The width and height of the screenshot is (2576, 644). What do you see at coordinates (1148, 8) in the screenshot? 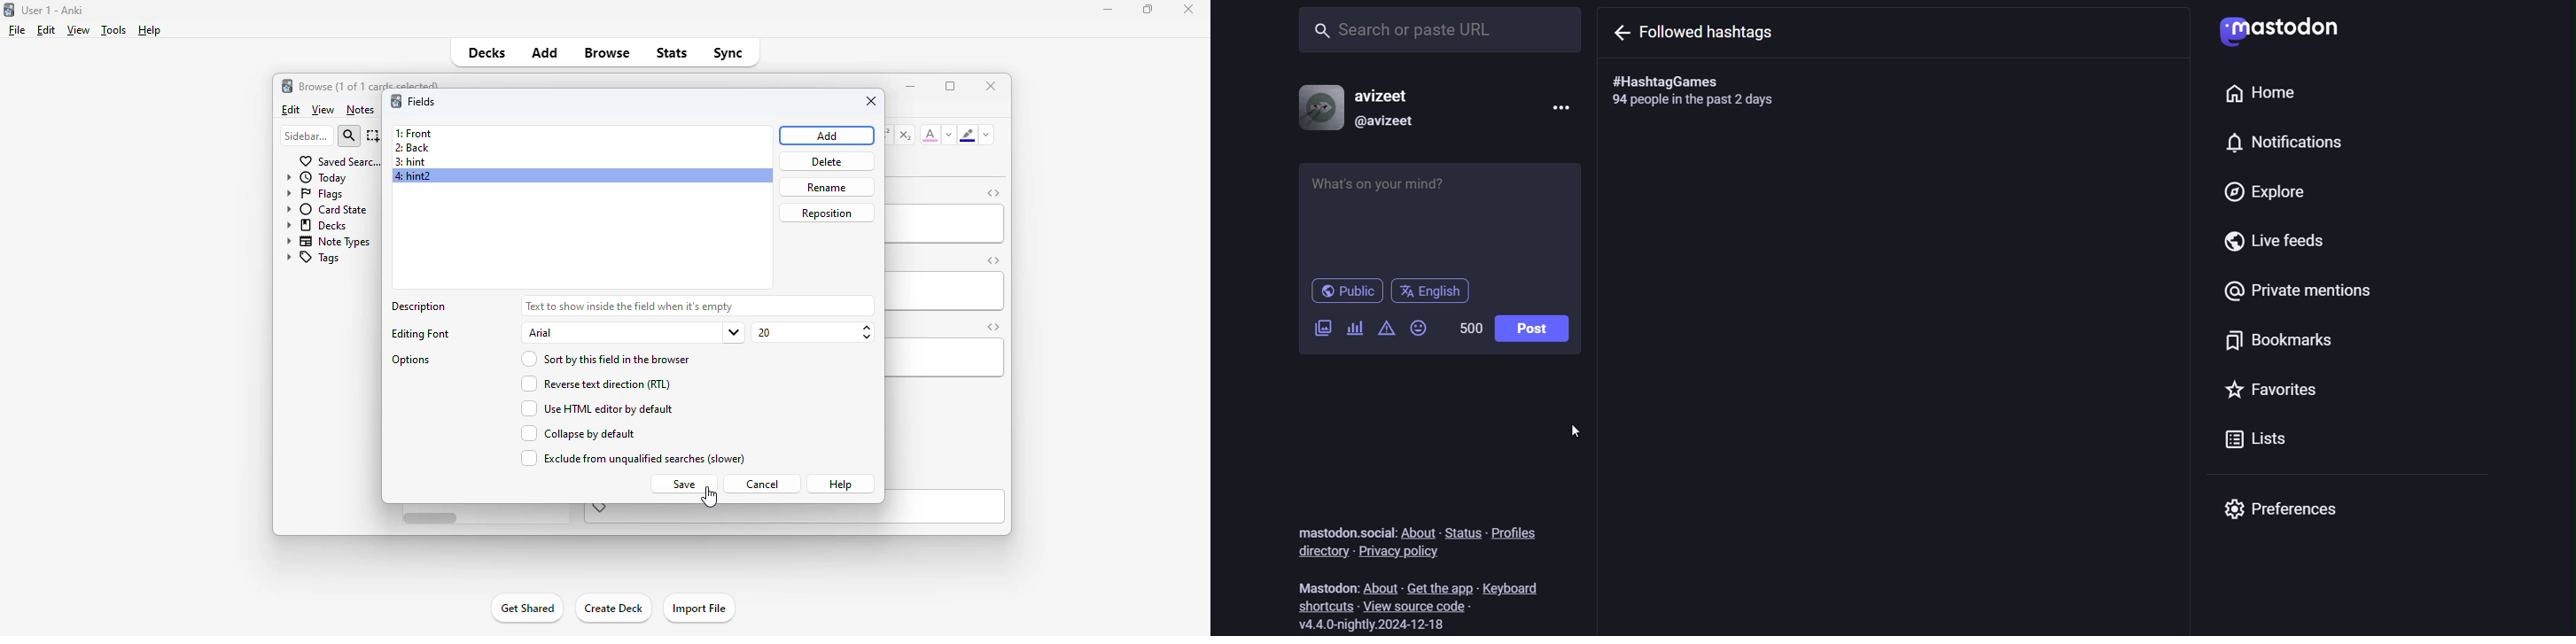
I see `maximize` at bounding box center [1148, 8].